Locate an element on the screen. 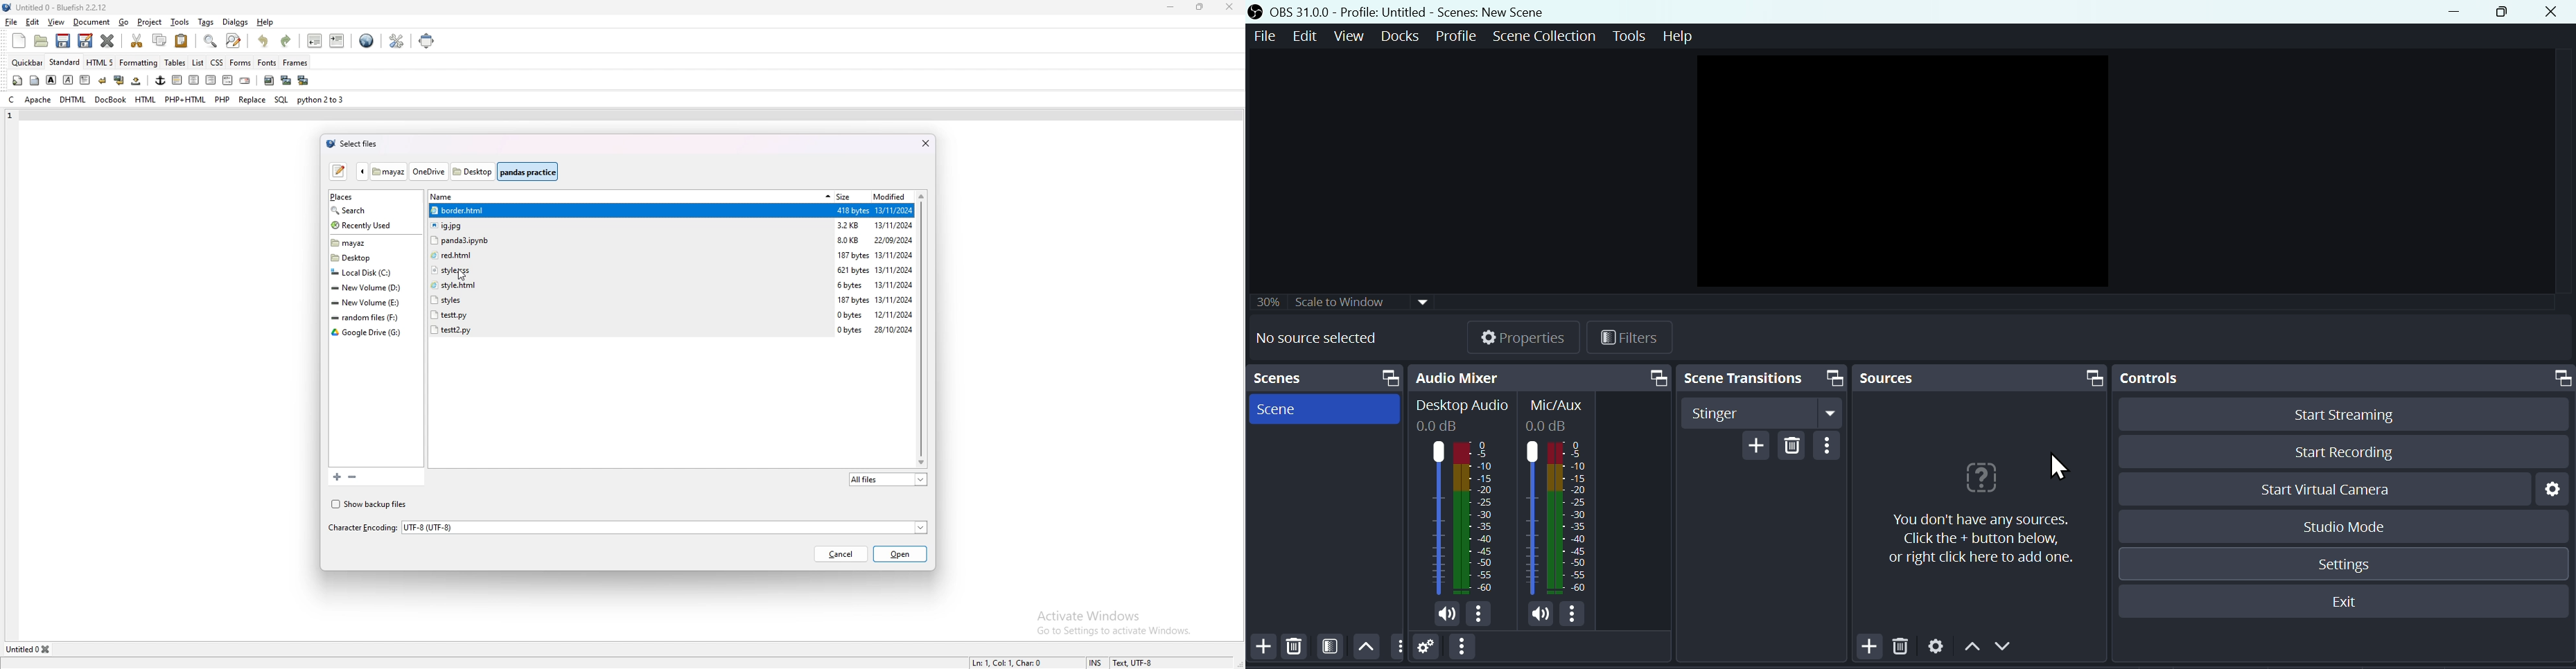 The width and height of the screenshot is (2576, 672). Delete is located at coordinates (1905, 648).